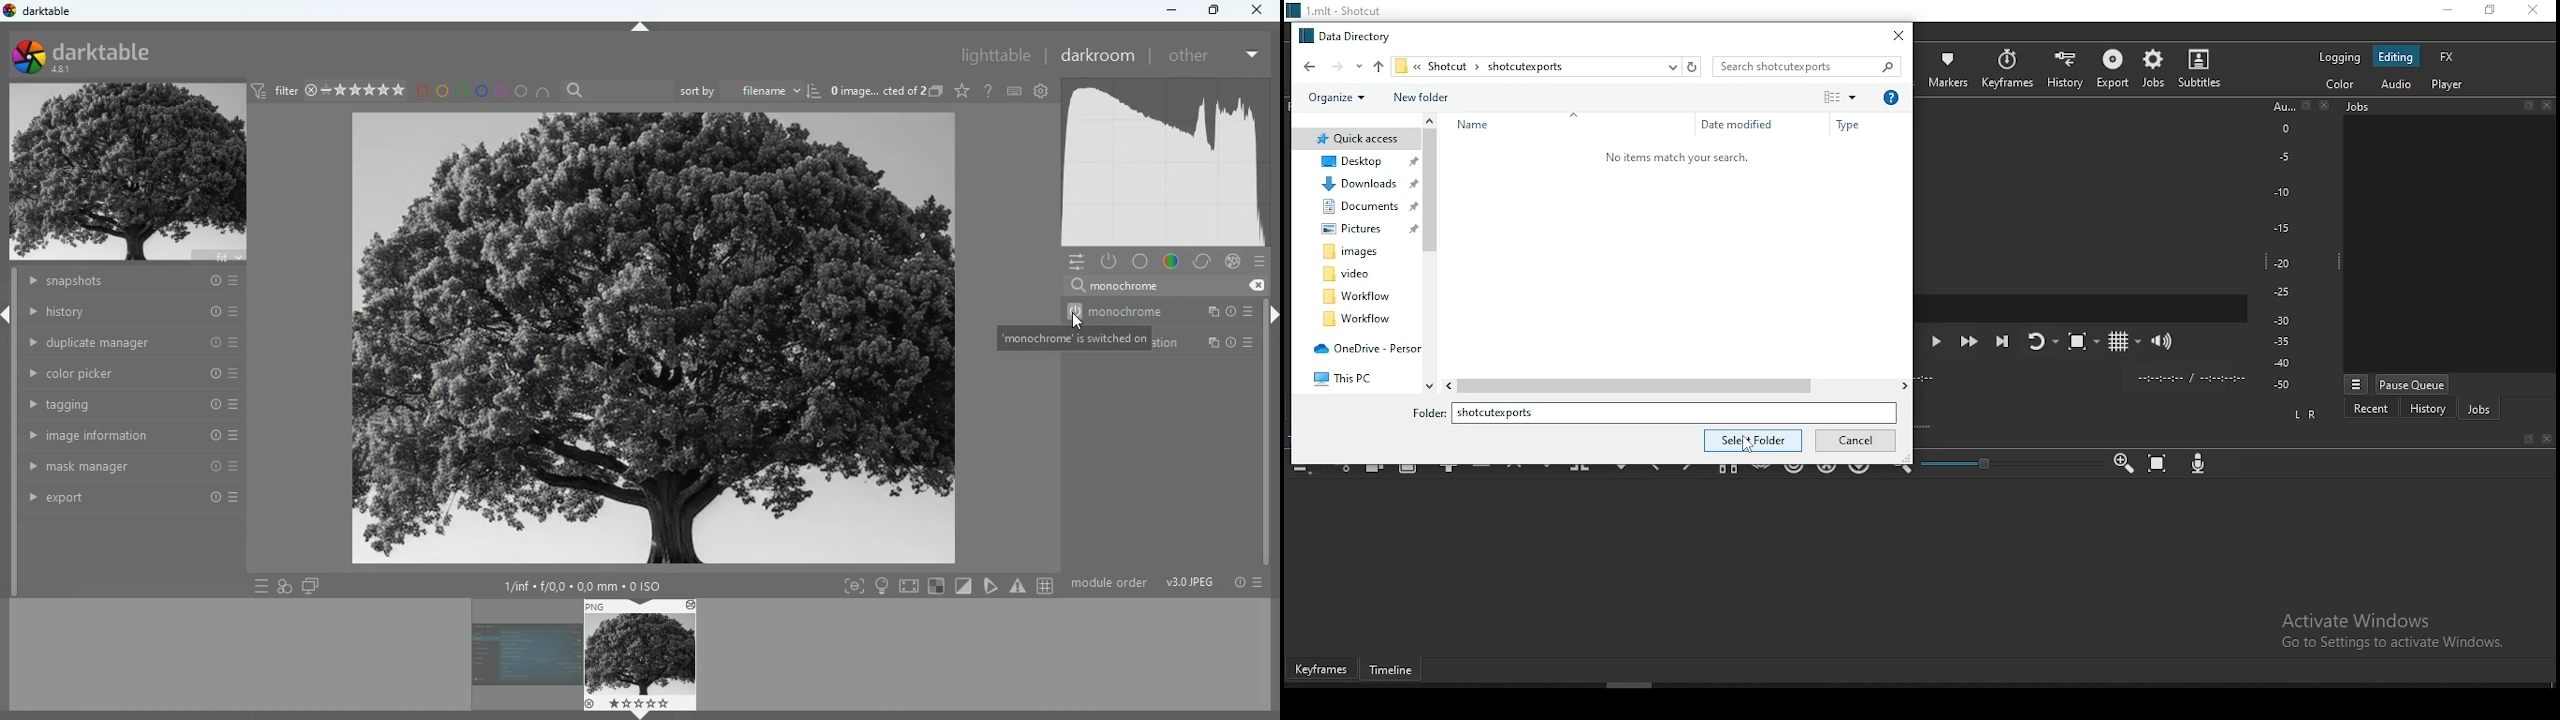  What do you see at coordinates (1212, 10) in the screenshot?
I see `maximize` at bounding box center [1212, 10].